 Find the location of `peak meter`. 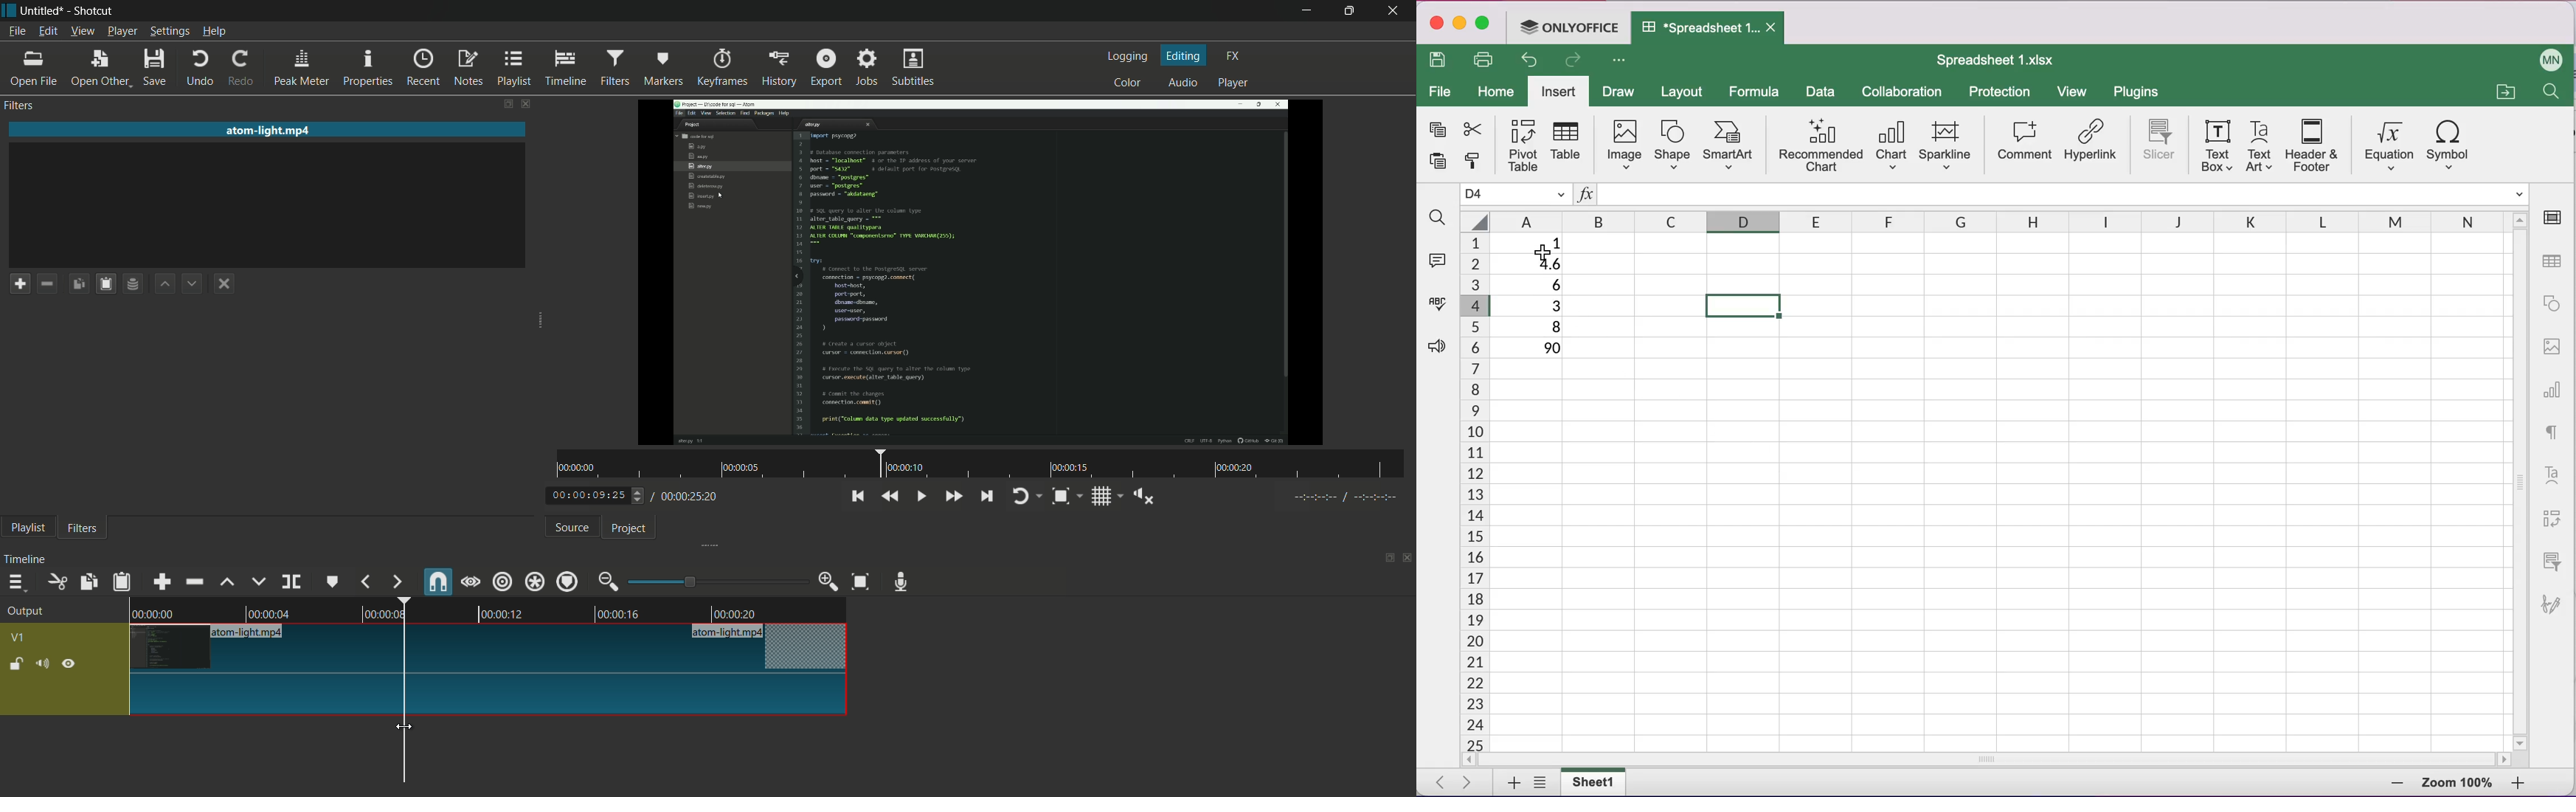

peak meter is located at coordinates (302, 69).